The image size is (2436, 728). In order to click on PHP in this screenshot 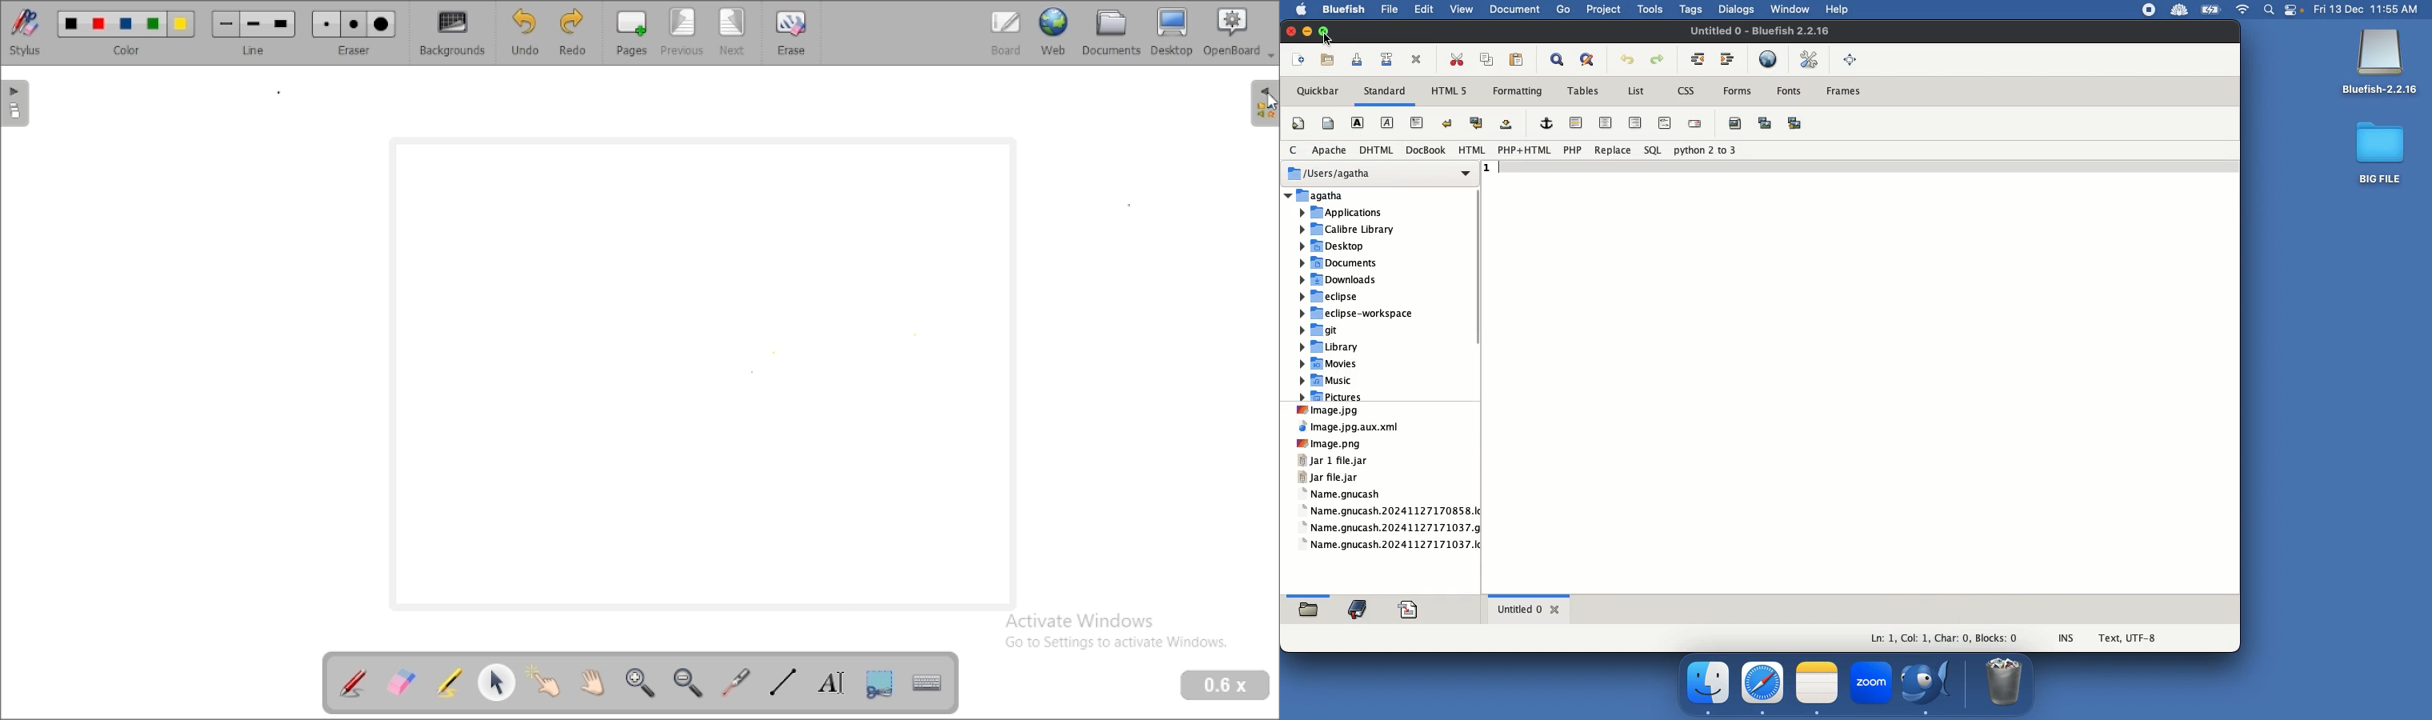, I will do `click(1574, 150)`.